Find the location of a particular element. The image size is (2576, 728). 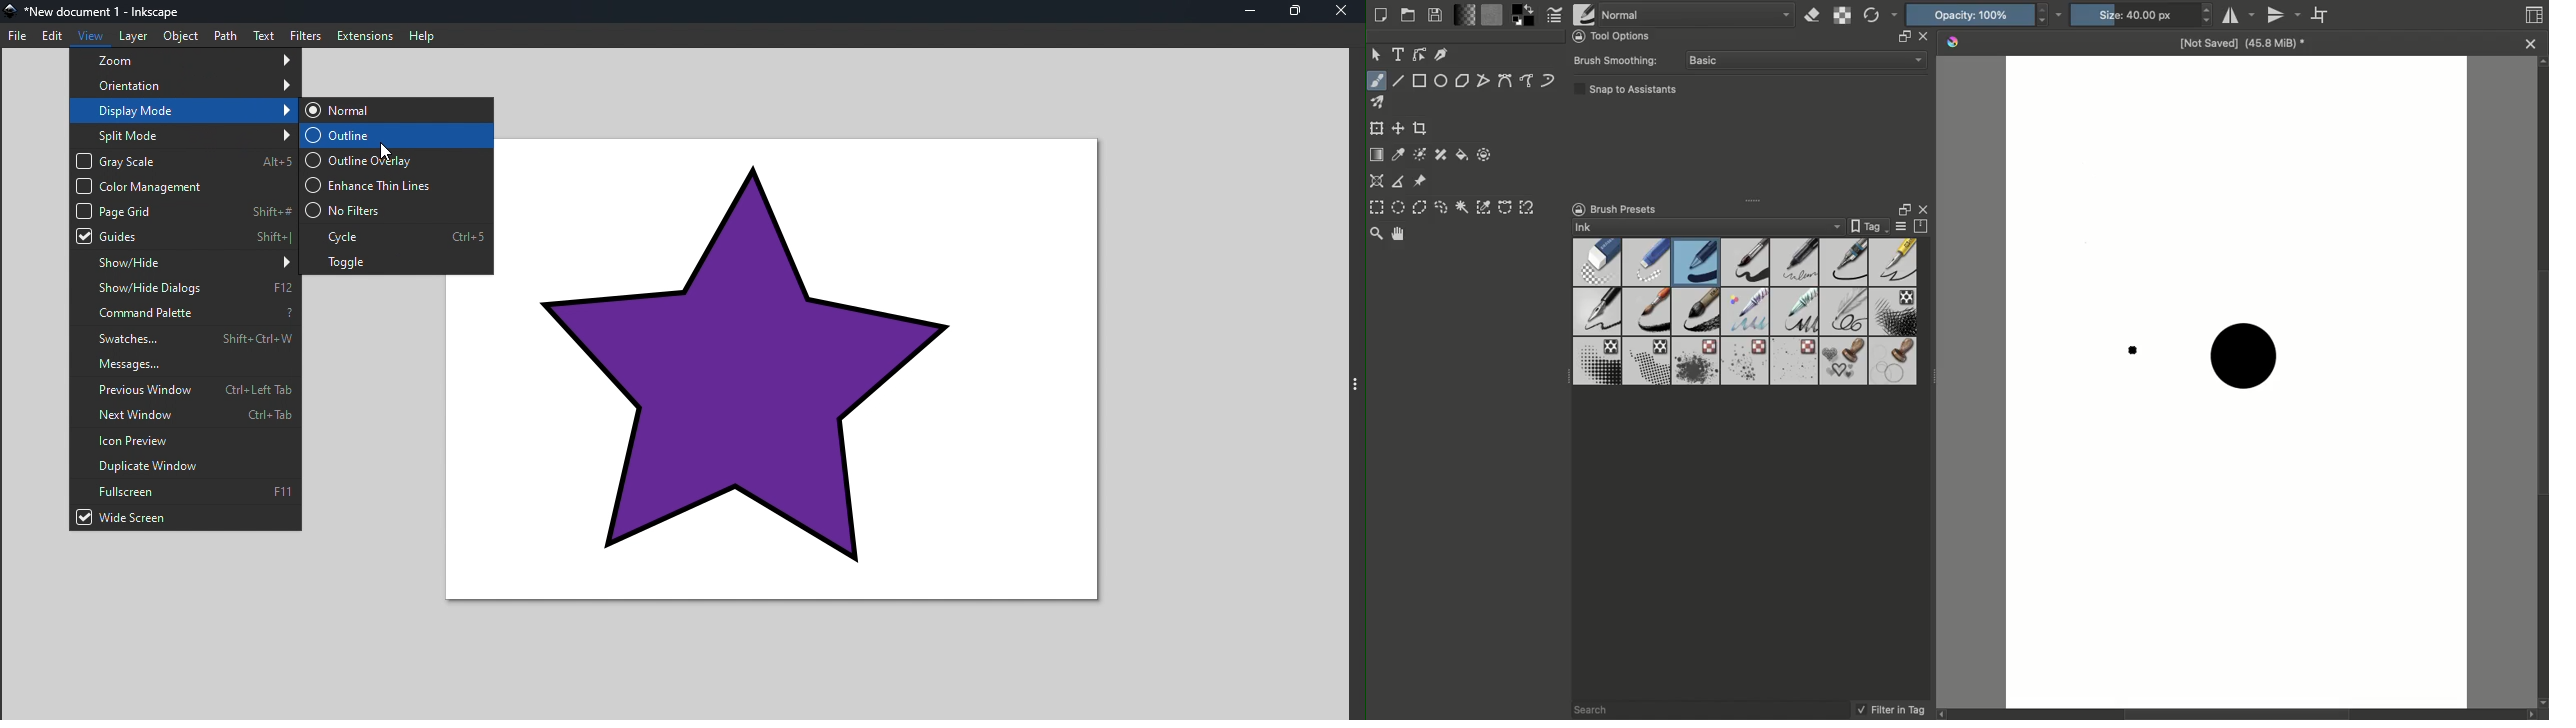

close is located at coordinates (2531, 44).